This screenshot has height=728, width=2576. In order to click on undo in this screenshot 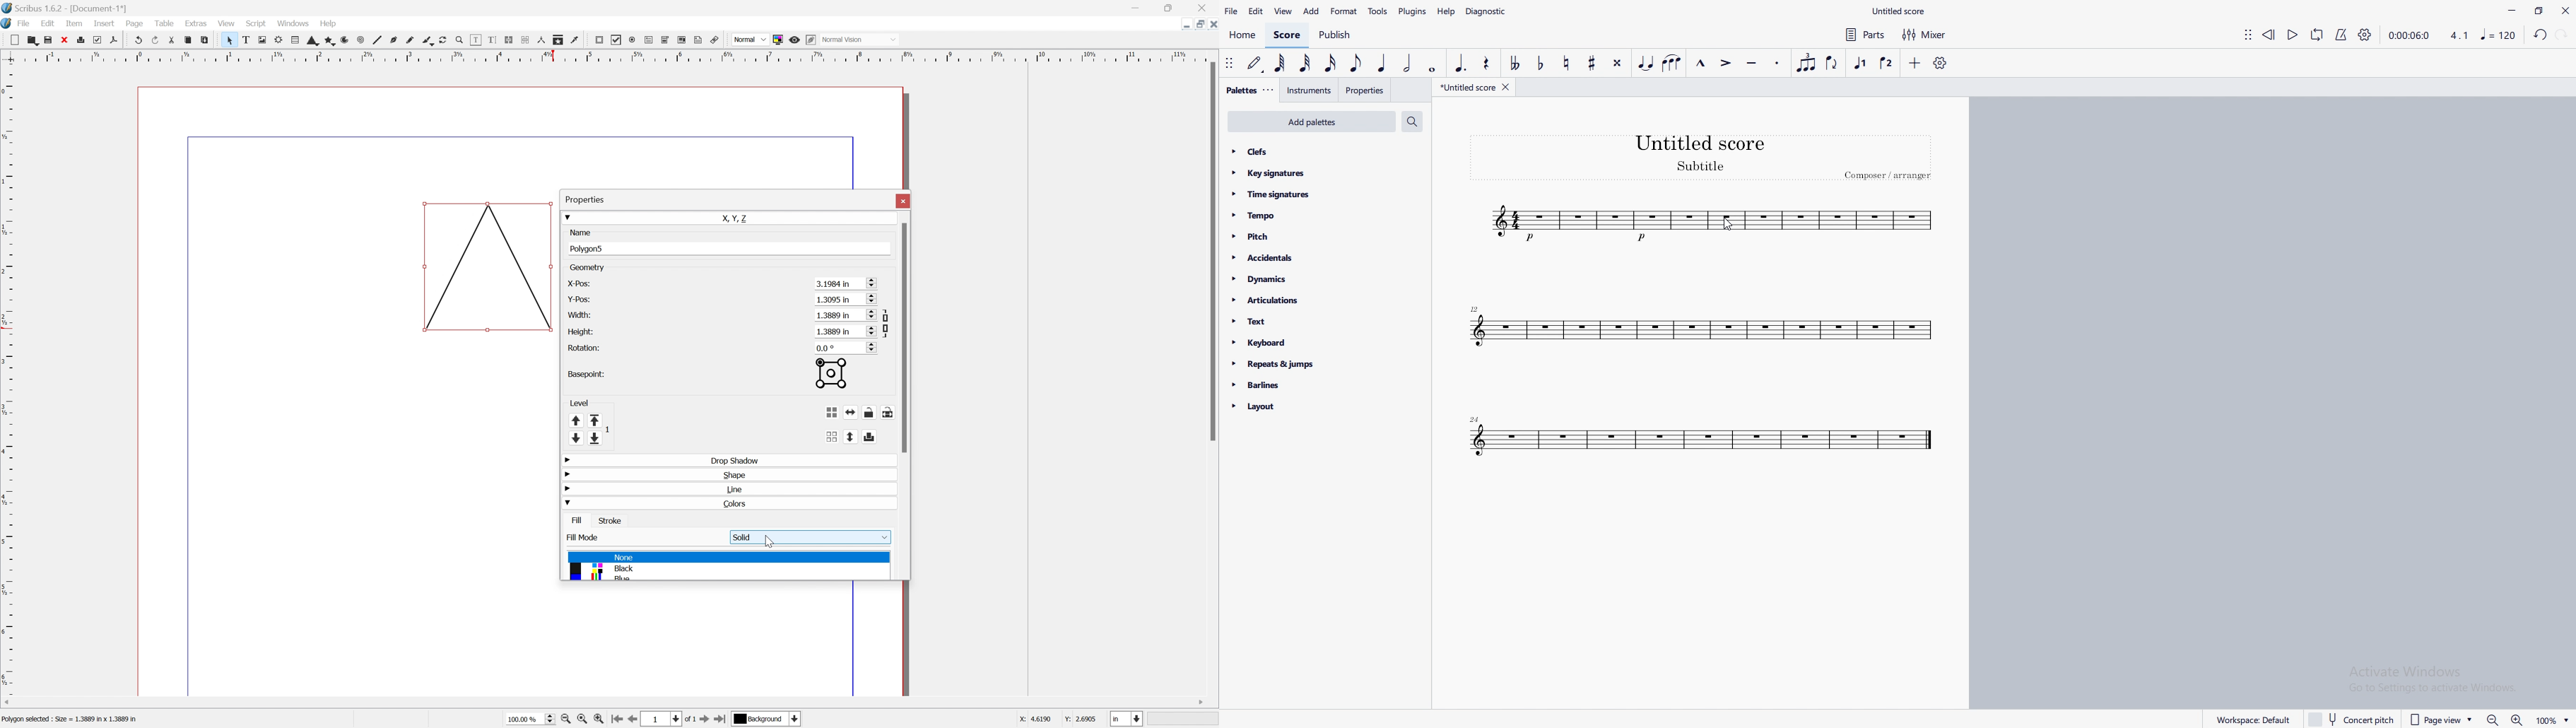, I will do `click(2541, 33)`.